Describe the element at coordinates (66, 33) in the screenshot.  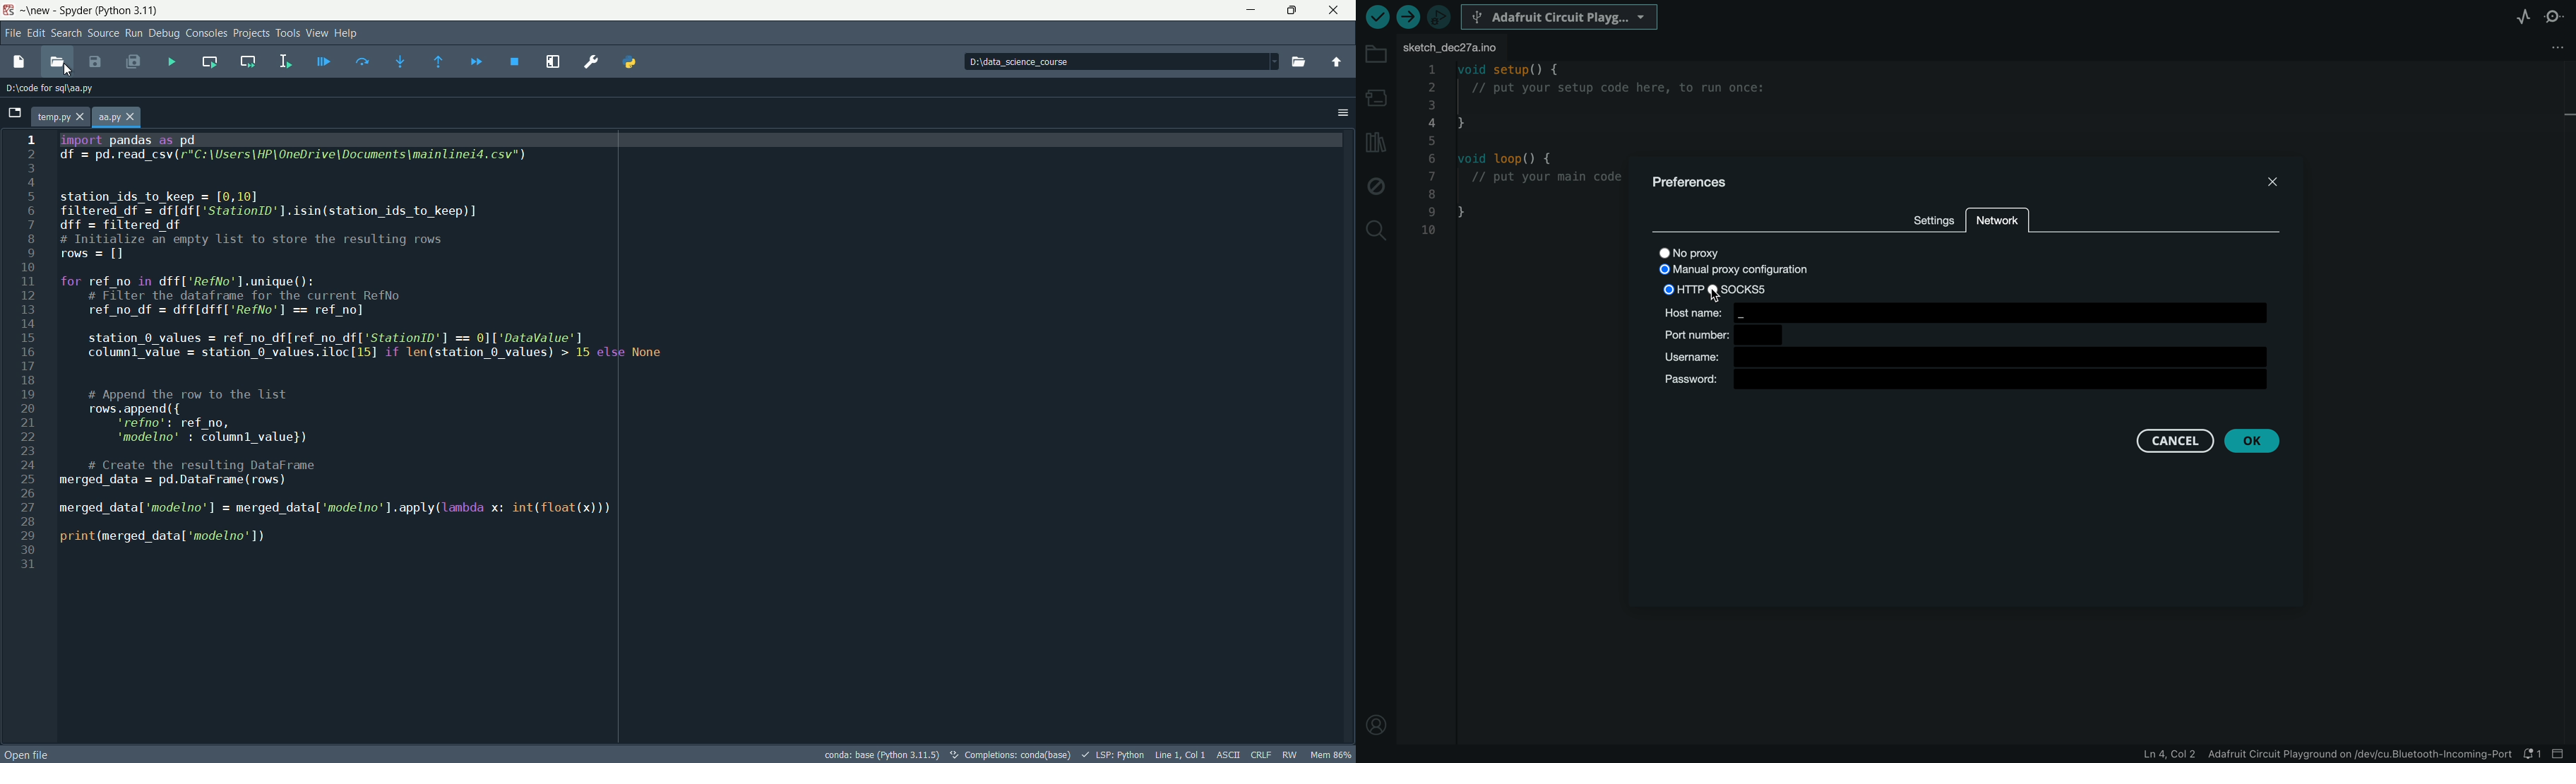
I see `Search menu` at that location.